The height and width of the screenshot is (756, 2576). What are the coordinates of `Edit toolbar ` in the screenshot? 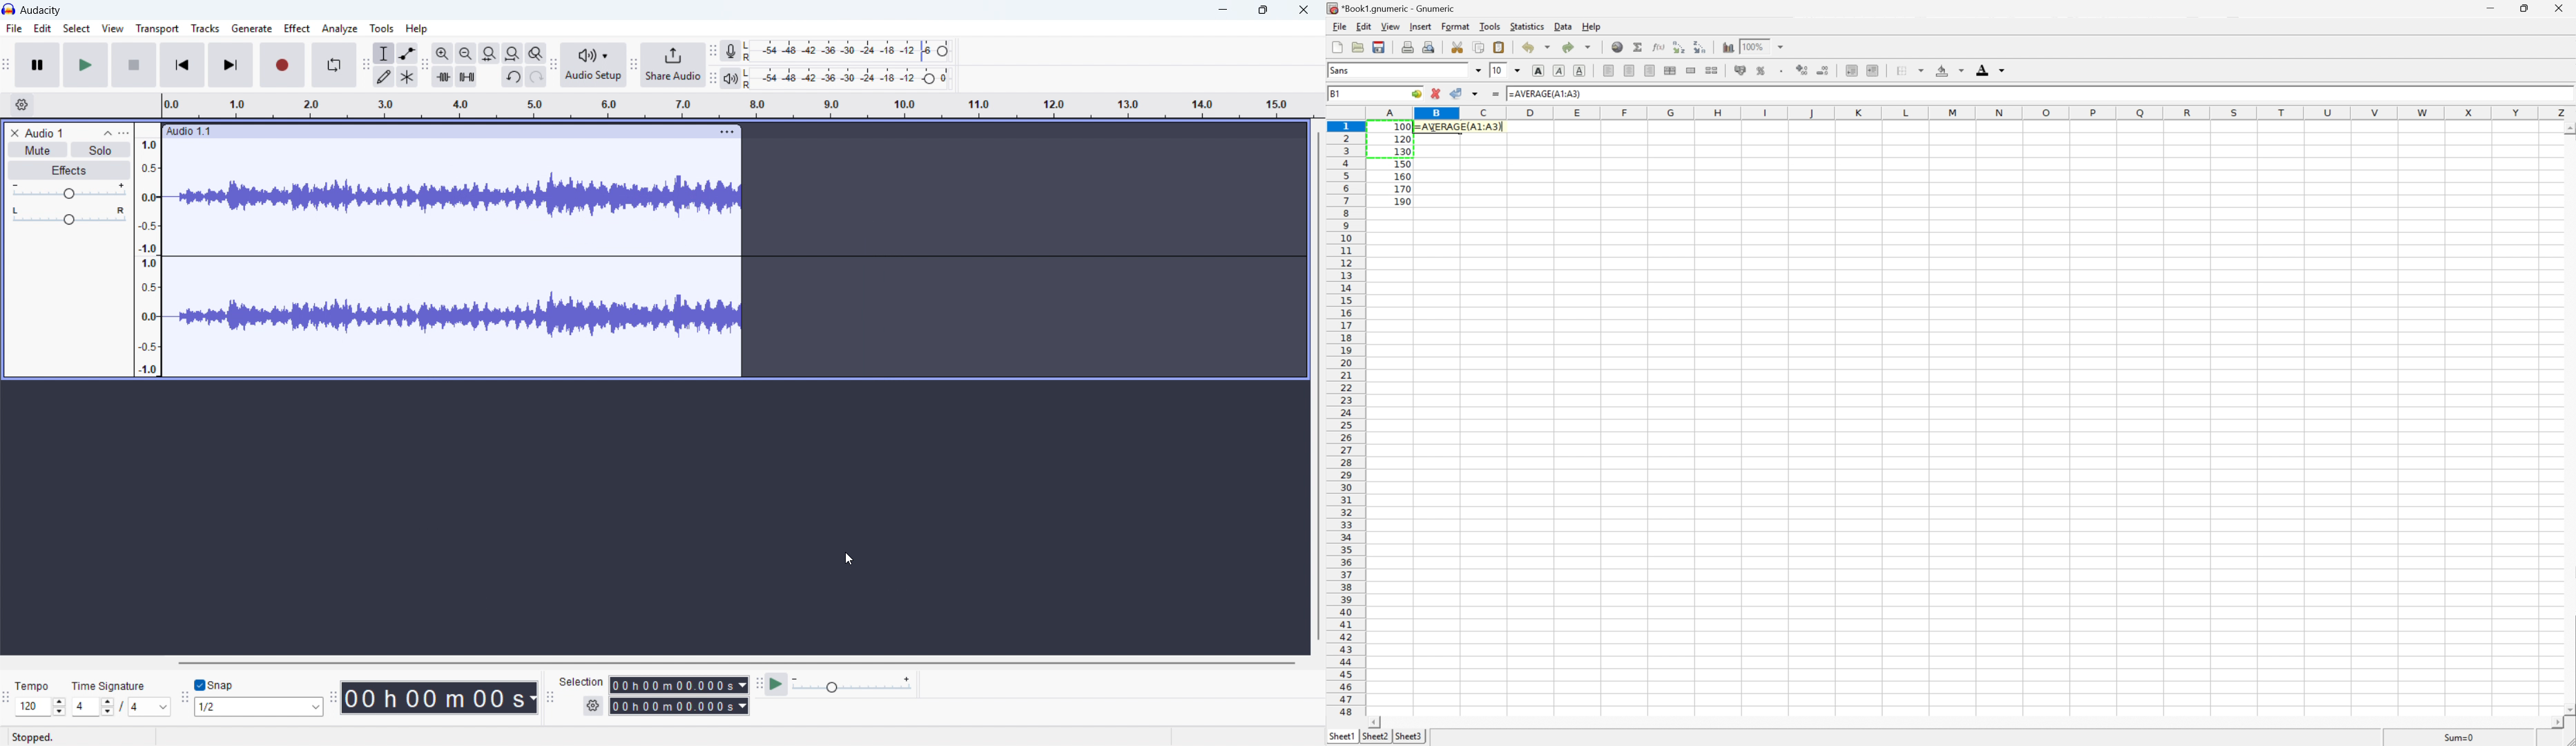 It's located at (425, 66).